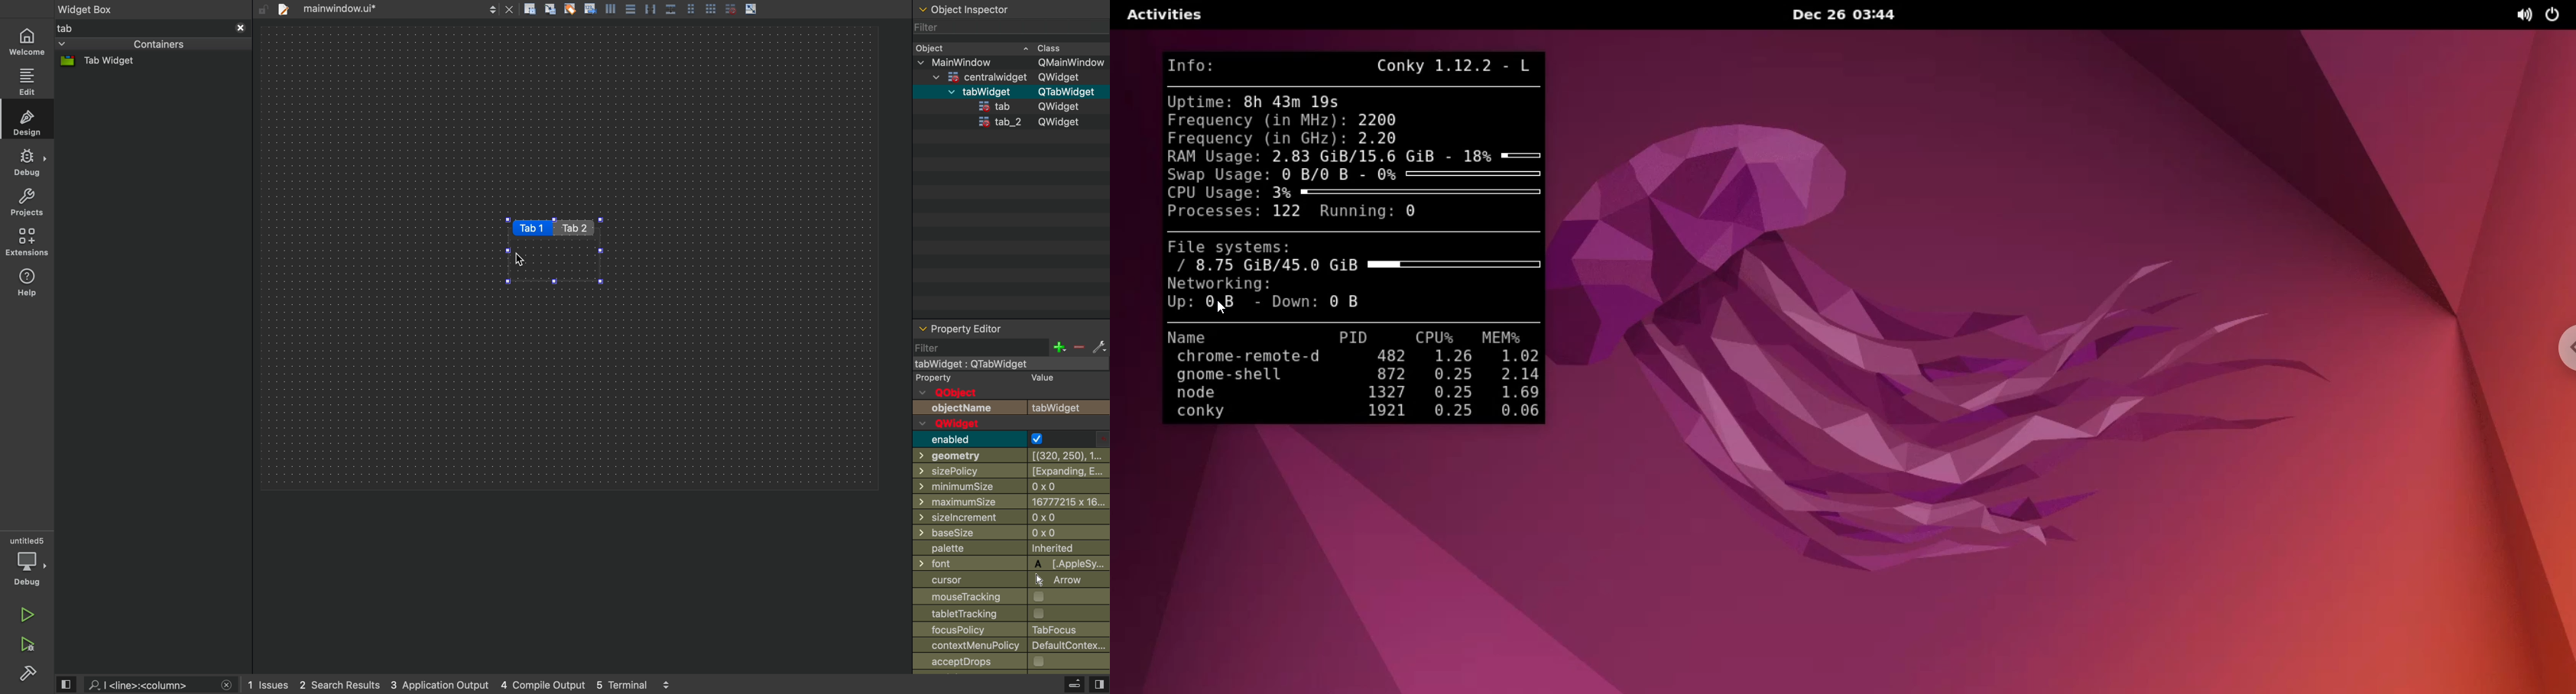  What do you see at coordinates (550, 9) in the screenshot?
I see `align grid` at bounding box center [550, 9].